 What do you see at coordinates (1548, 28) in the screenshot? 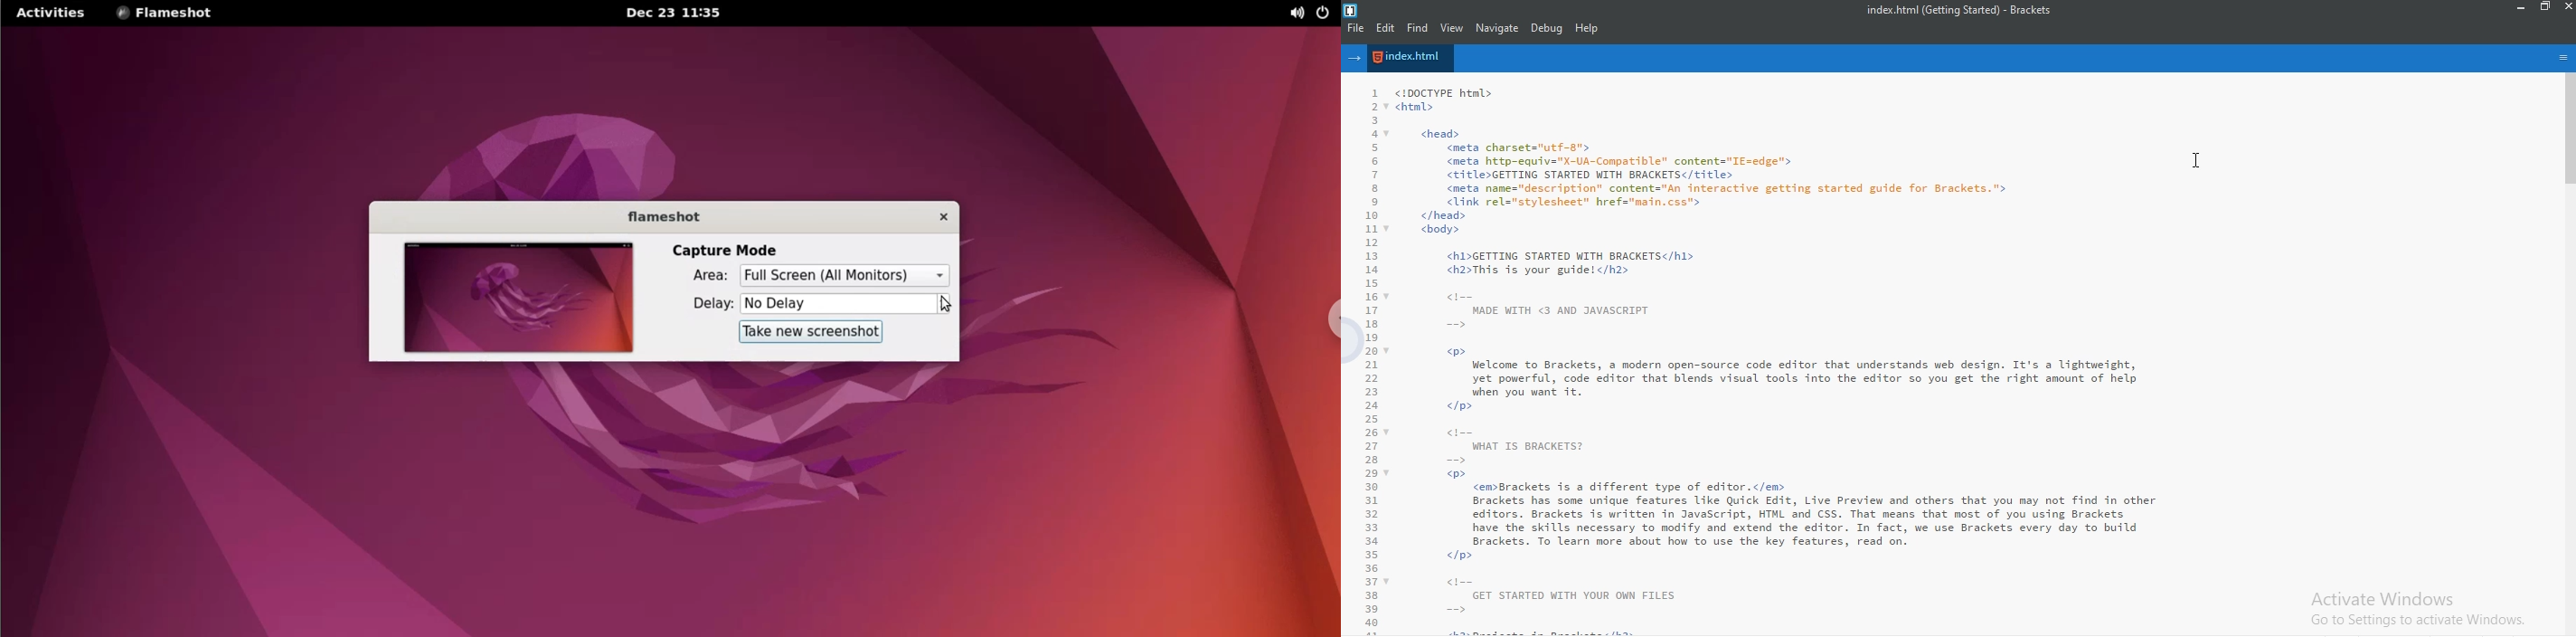
I see `Debug` at bounding box center [1548, 28].